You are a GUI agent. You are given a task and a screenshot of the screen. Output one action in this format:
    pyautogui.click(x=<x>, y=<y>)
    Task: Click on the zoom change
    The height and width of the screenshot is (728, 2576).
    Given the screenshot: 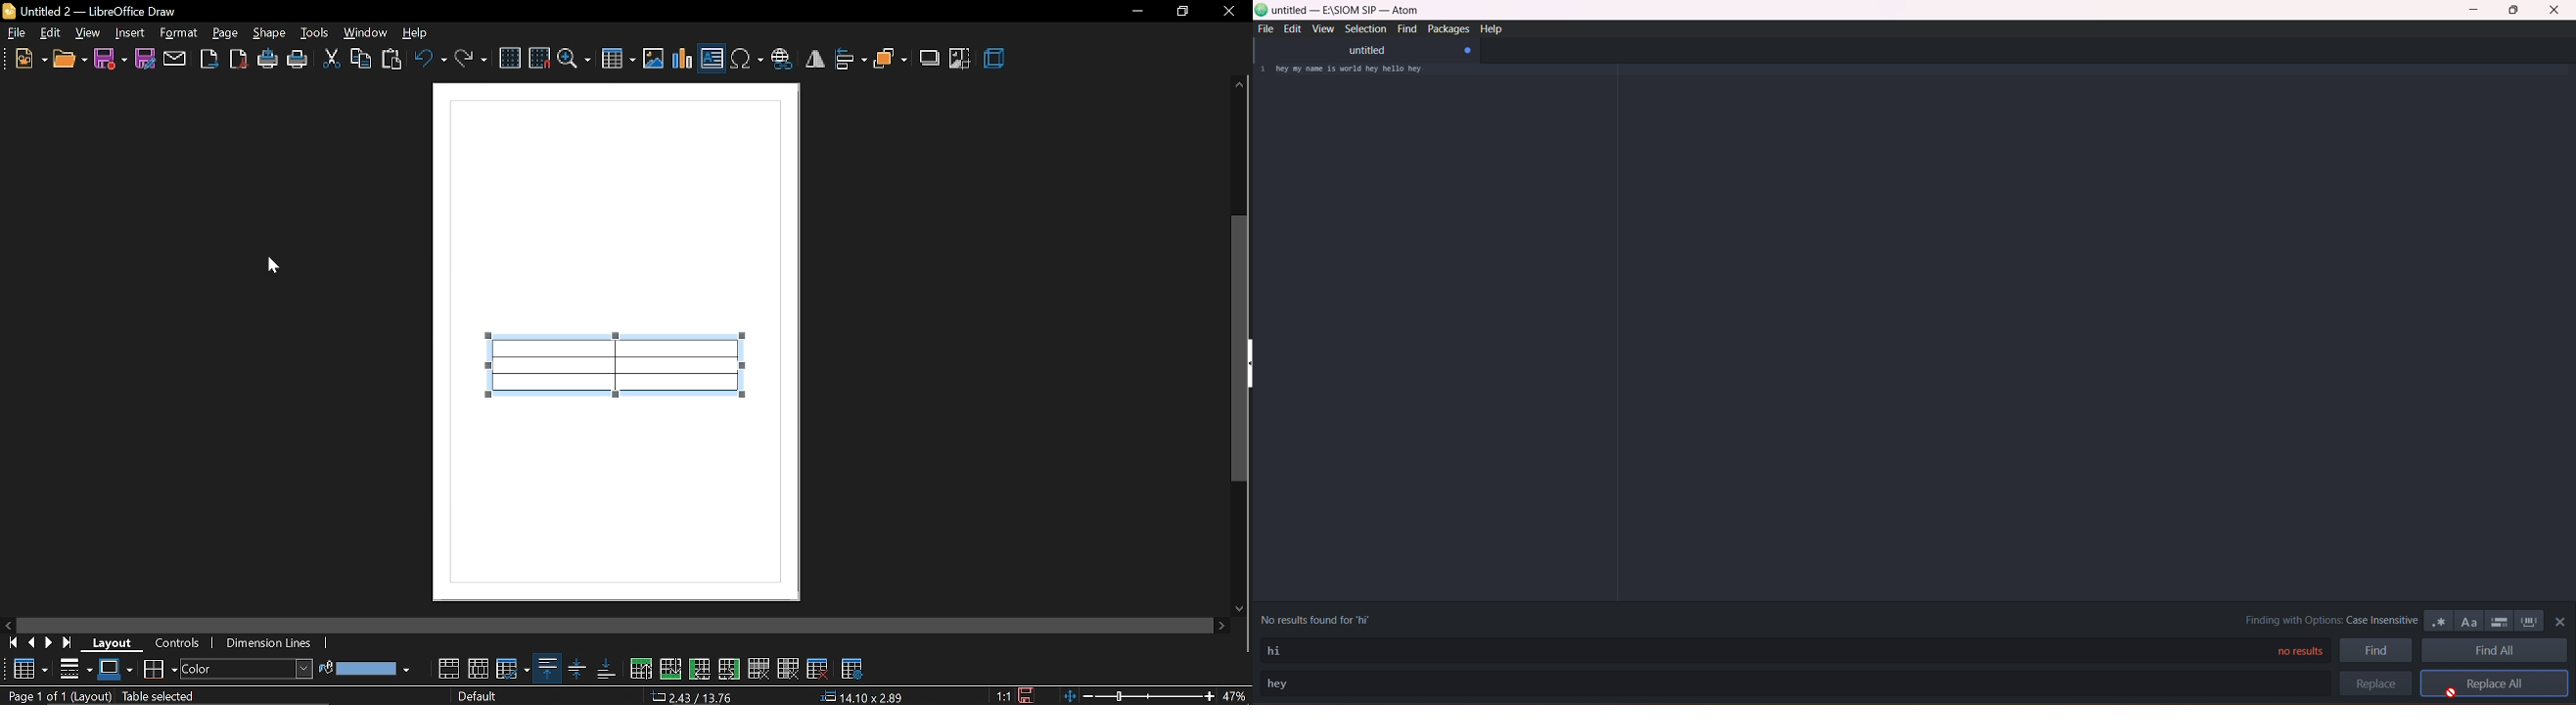 What is the action you would take?
    pyautogui.click(x=1137, y=697)
    